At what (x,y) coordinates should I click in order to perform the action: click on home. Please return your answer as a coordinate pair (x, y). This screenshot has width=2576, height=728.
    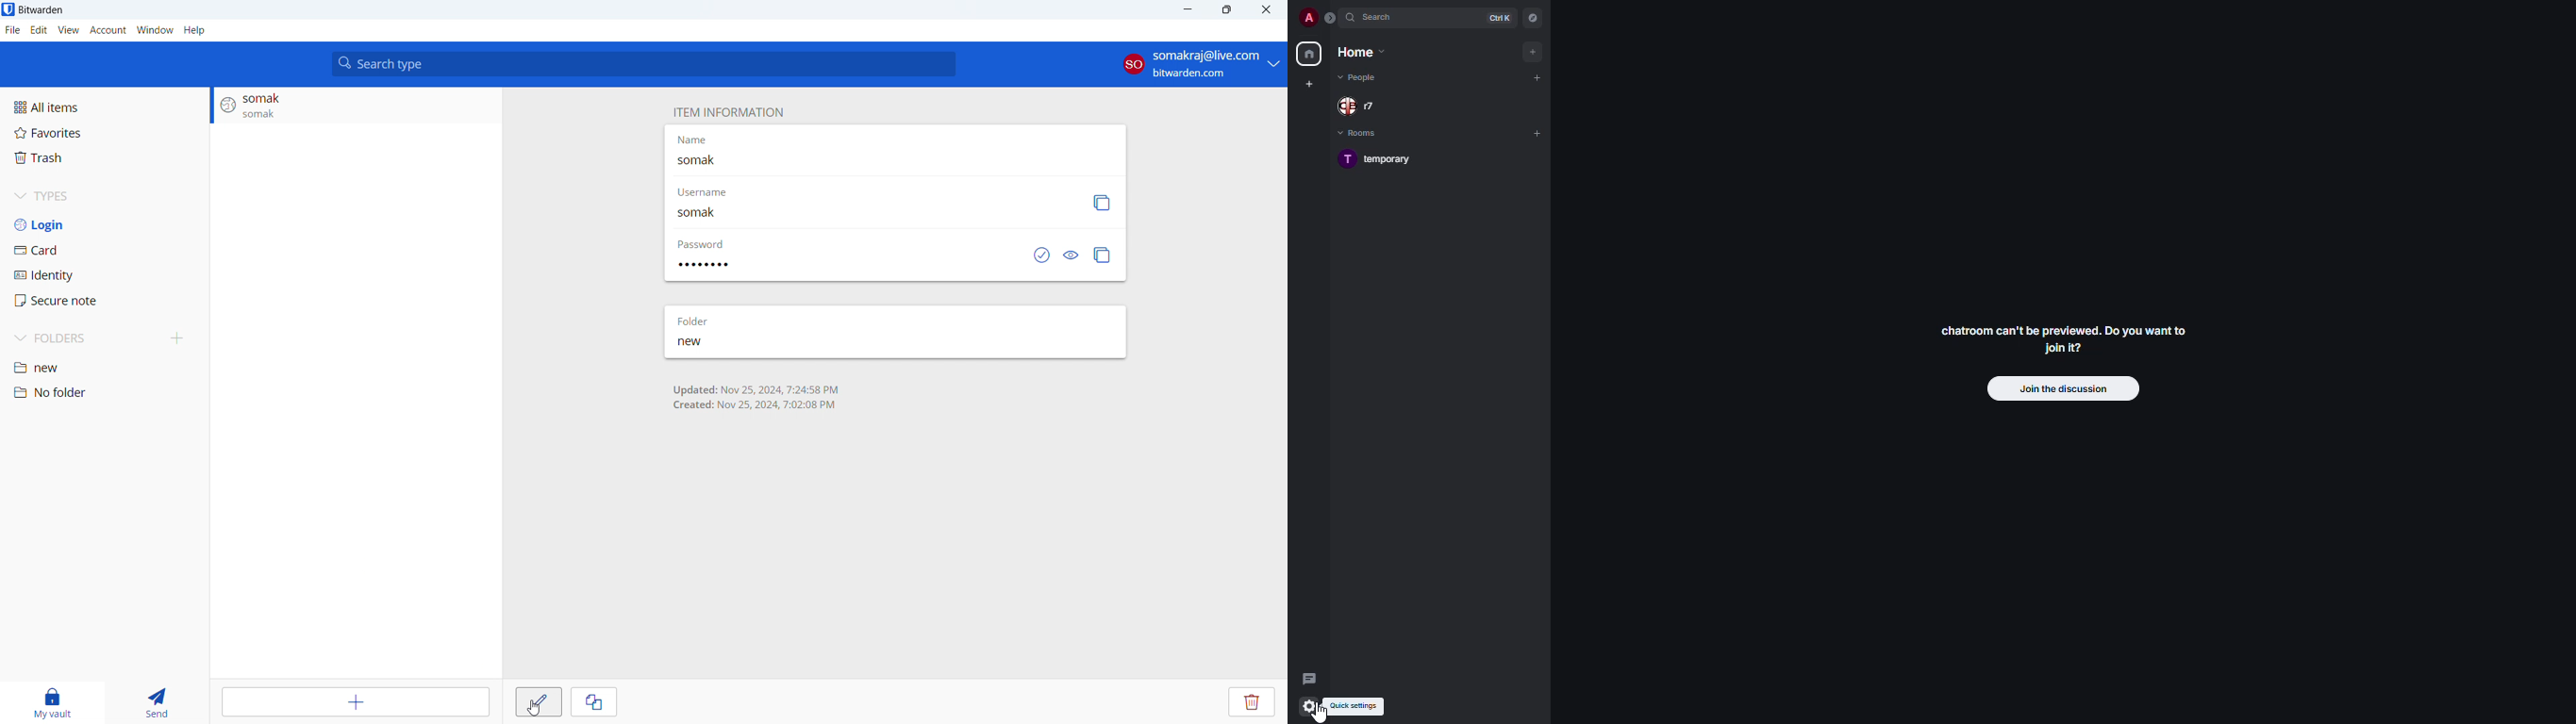
    Looking at the image, I should click on (1361, 52).